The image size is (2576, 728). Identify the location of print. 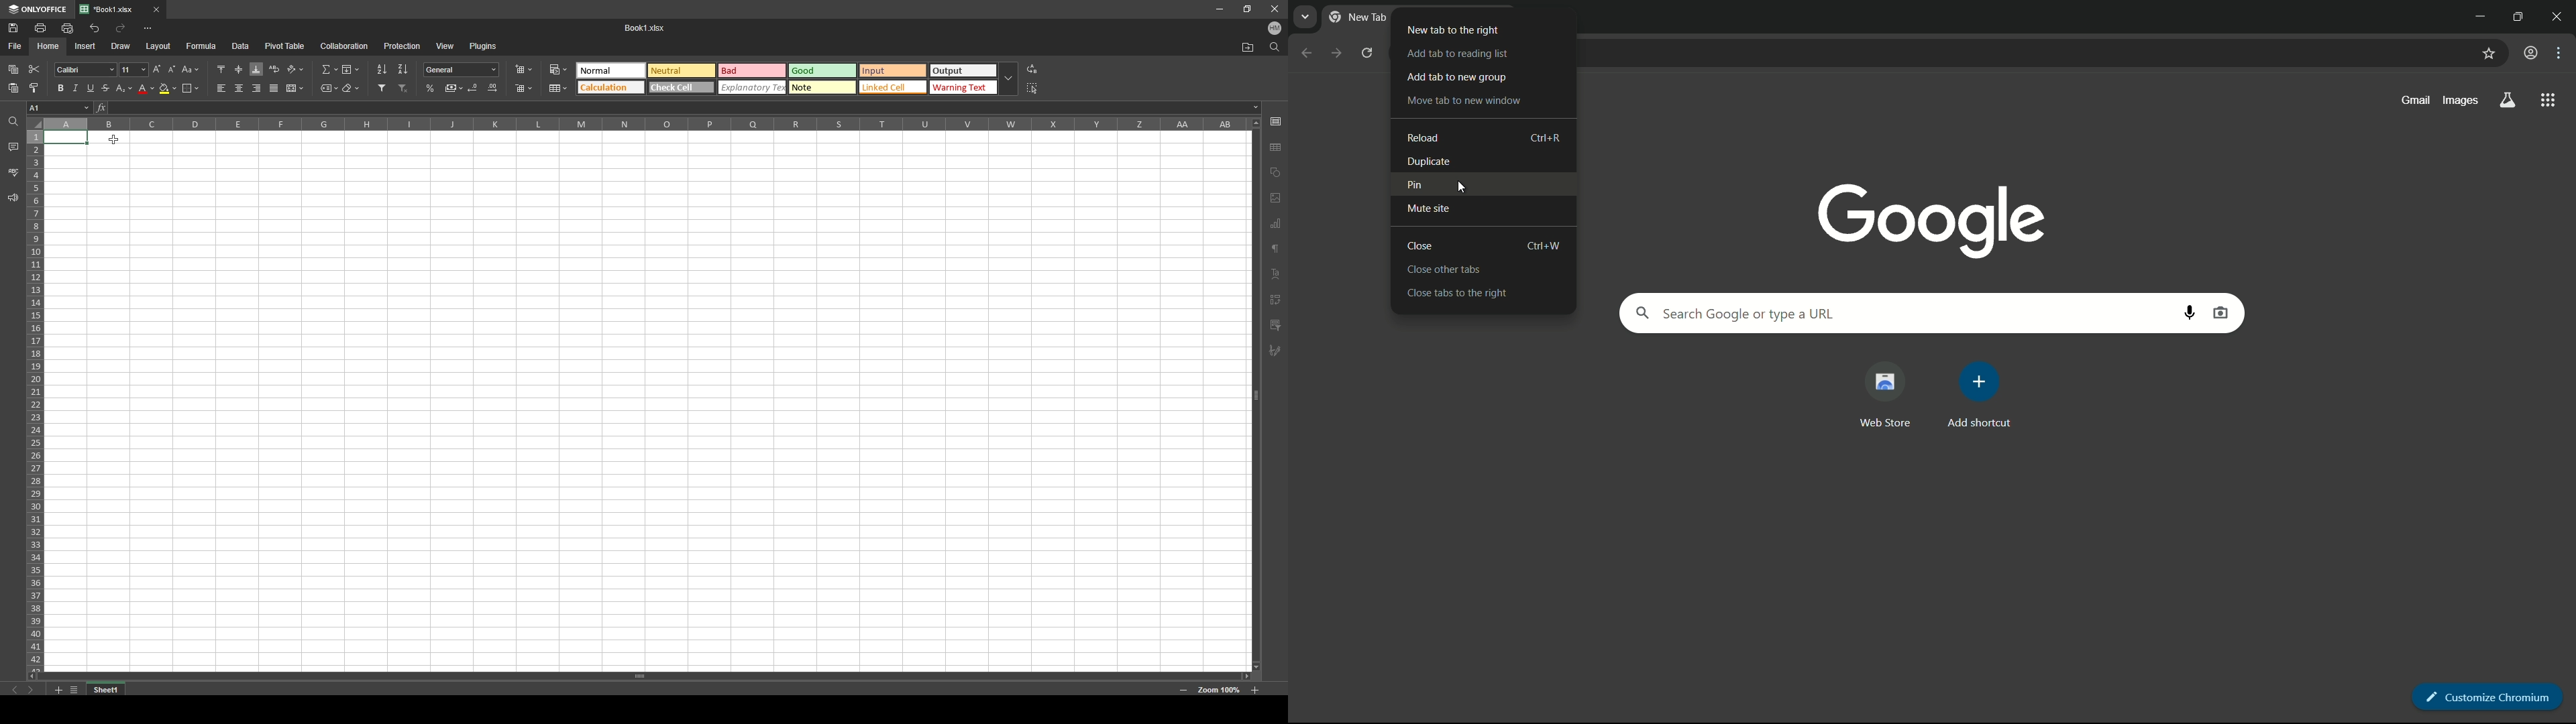
(42, 27).